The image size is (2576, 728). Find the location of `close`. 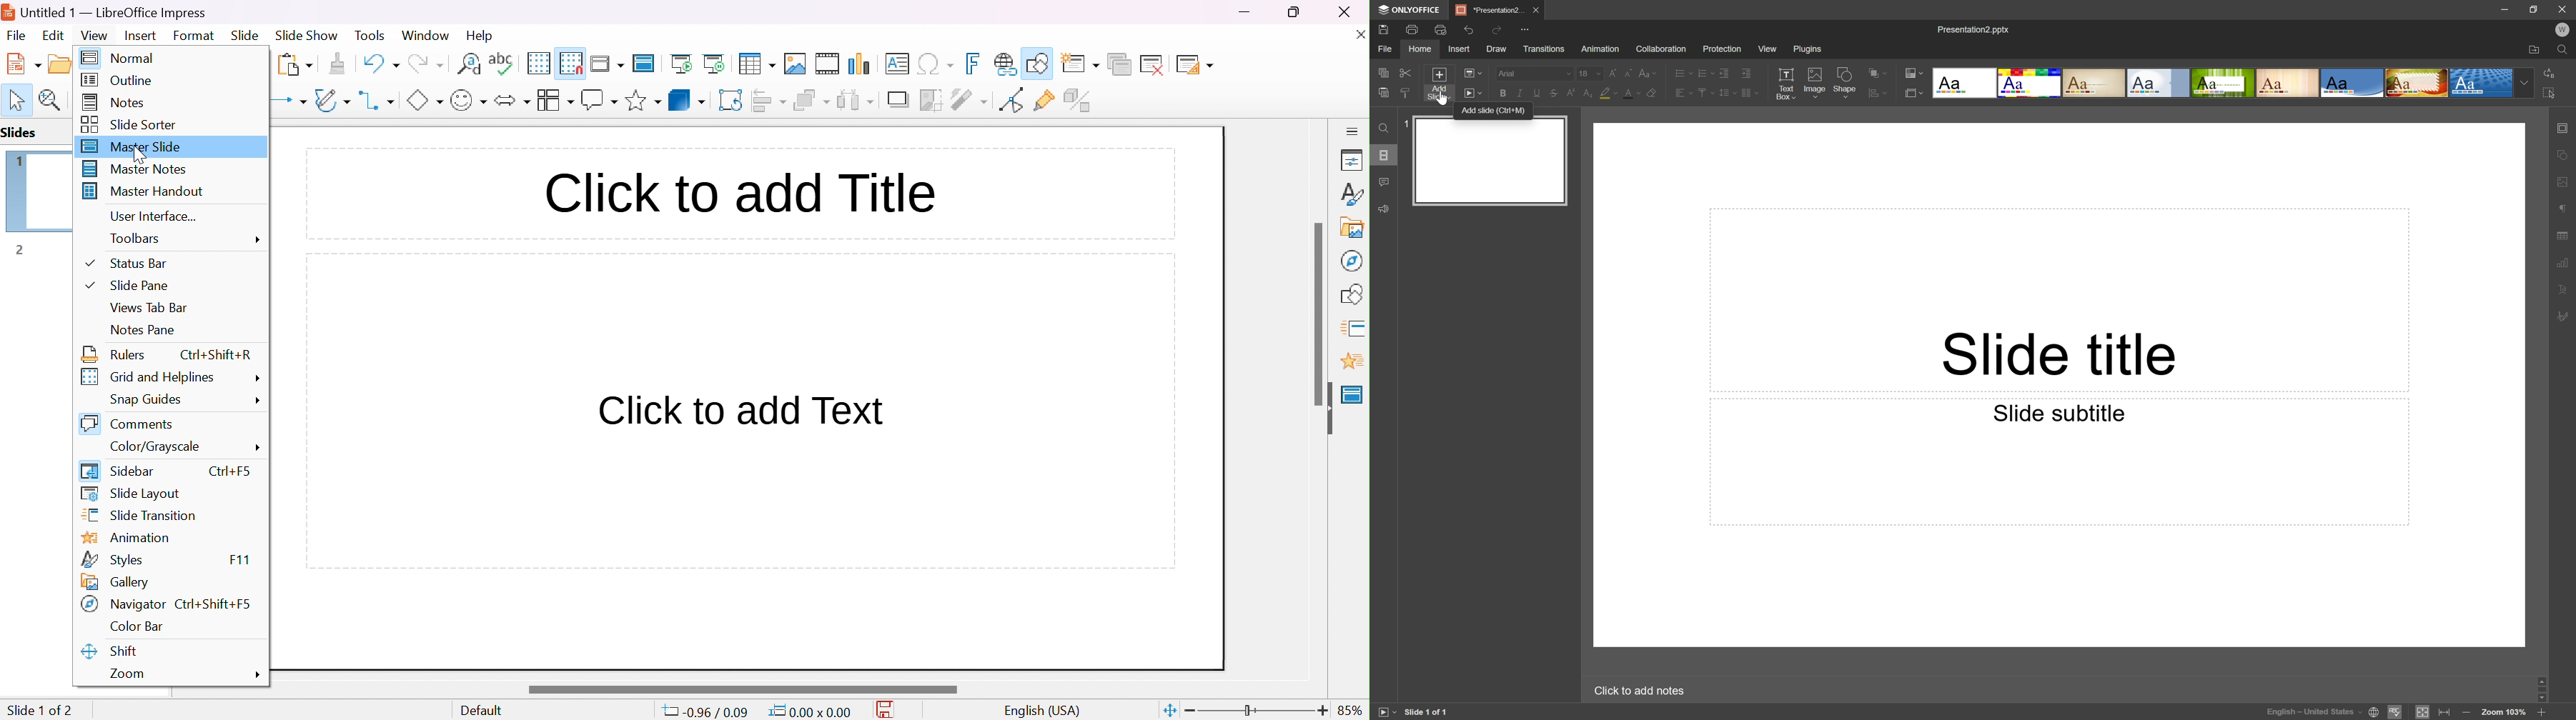

close is located at coordinates (1352, 11).